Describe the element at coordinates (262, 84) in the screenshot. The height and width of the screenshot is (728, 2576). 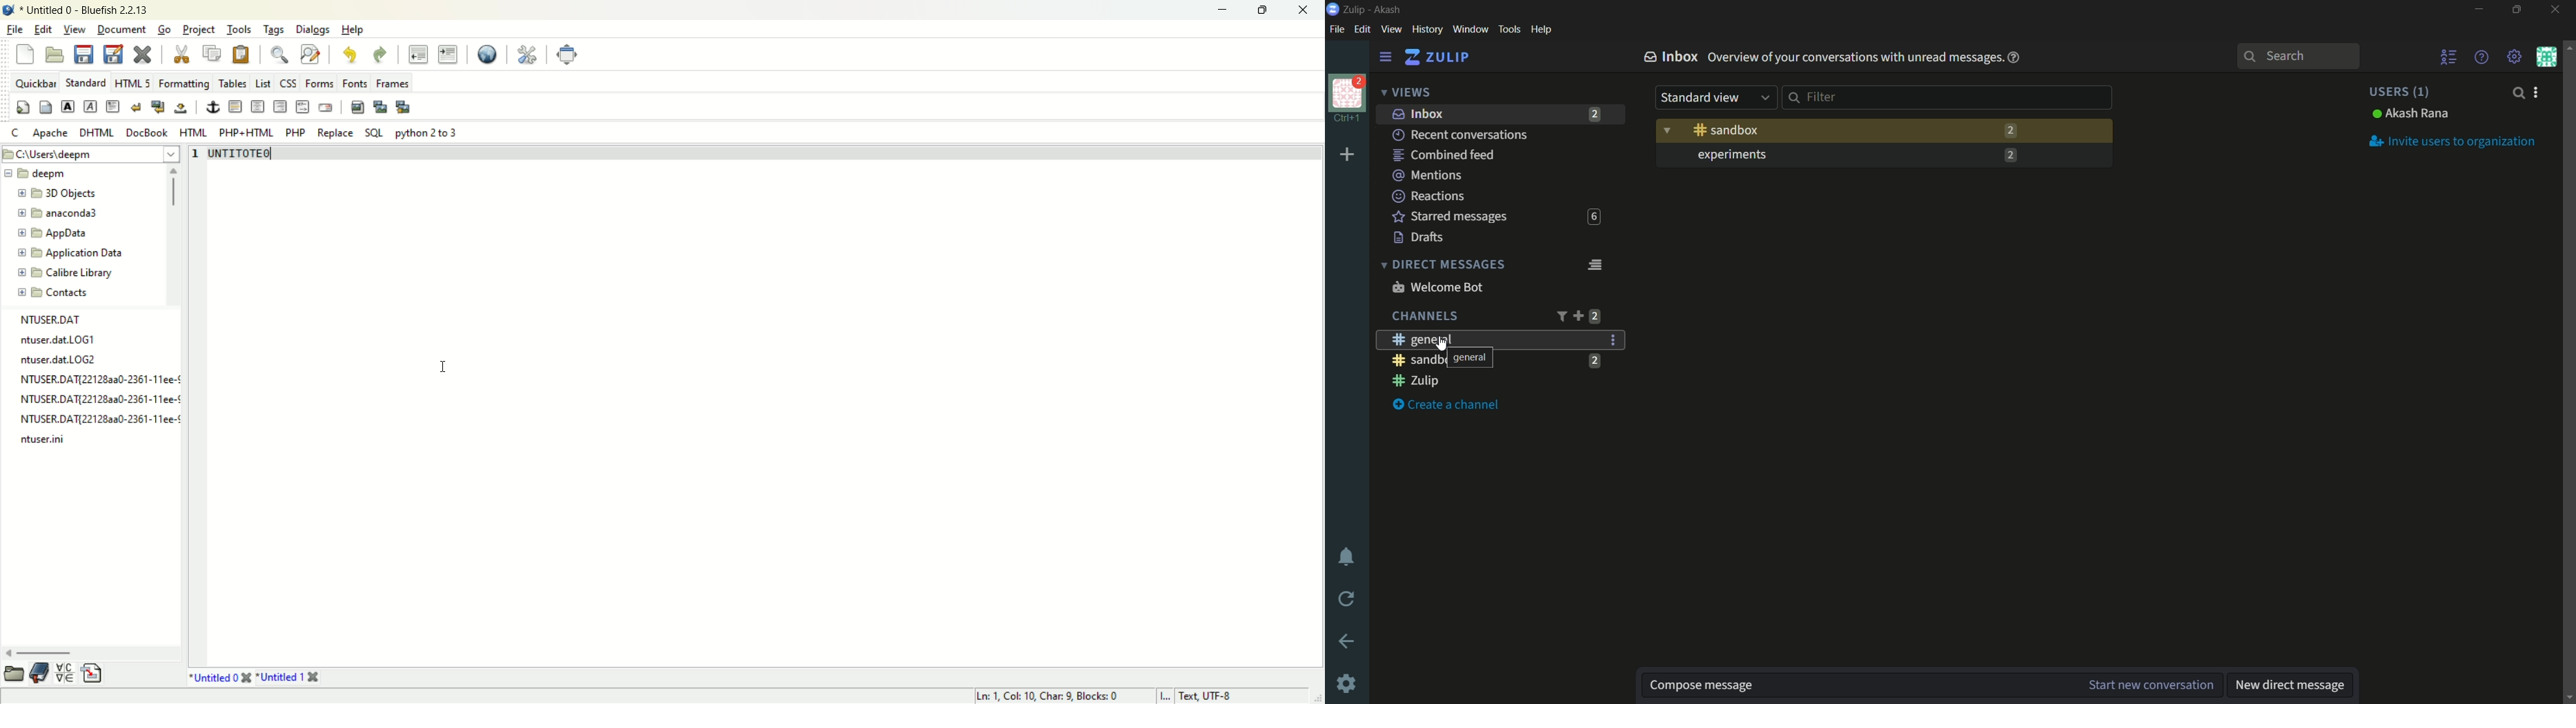
I see `LIST` at that location.